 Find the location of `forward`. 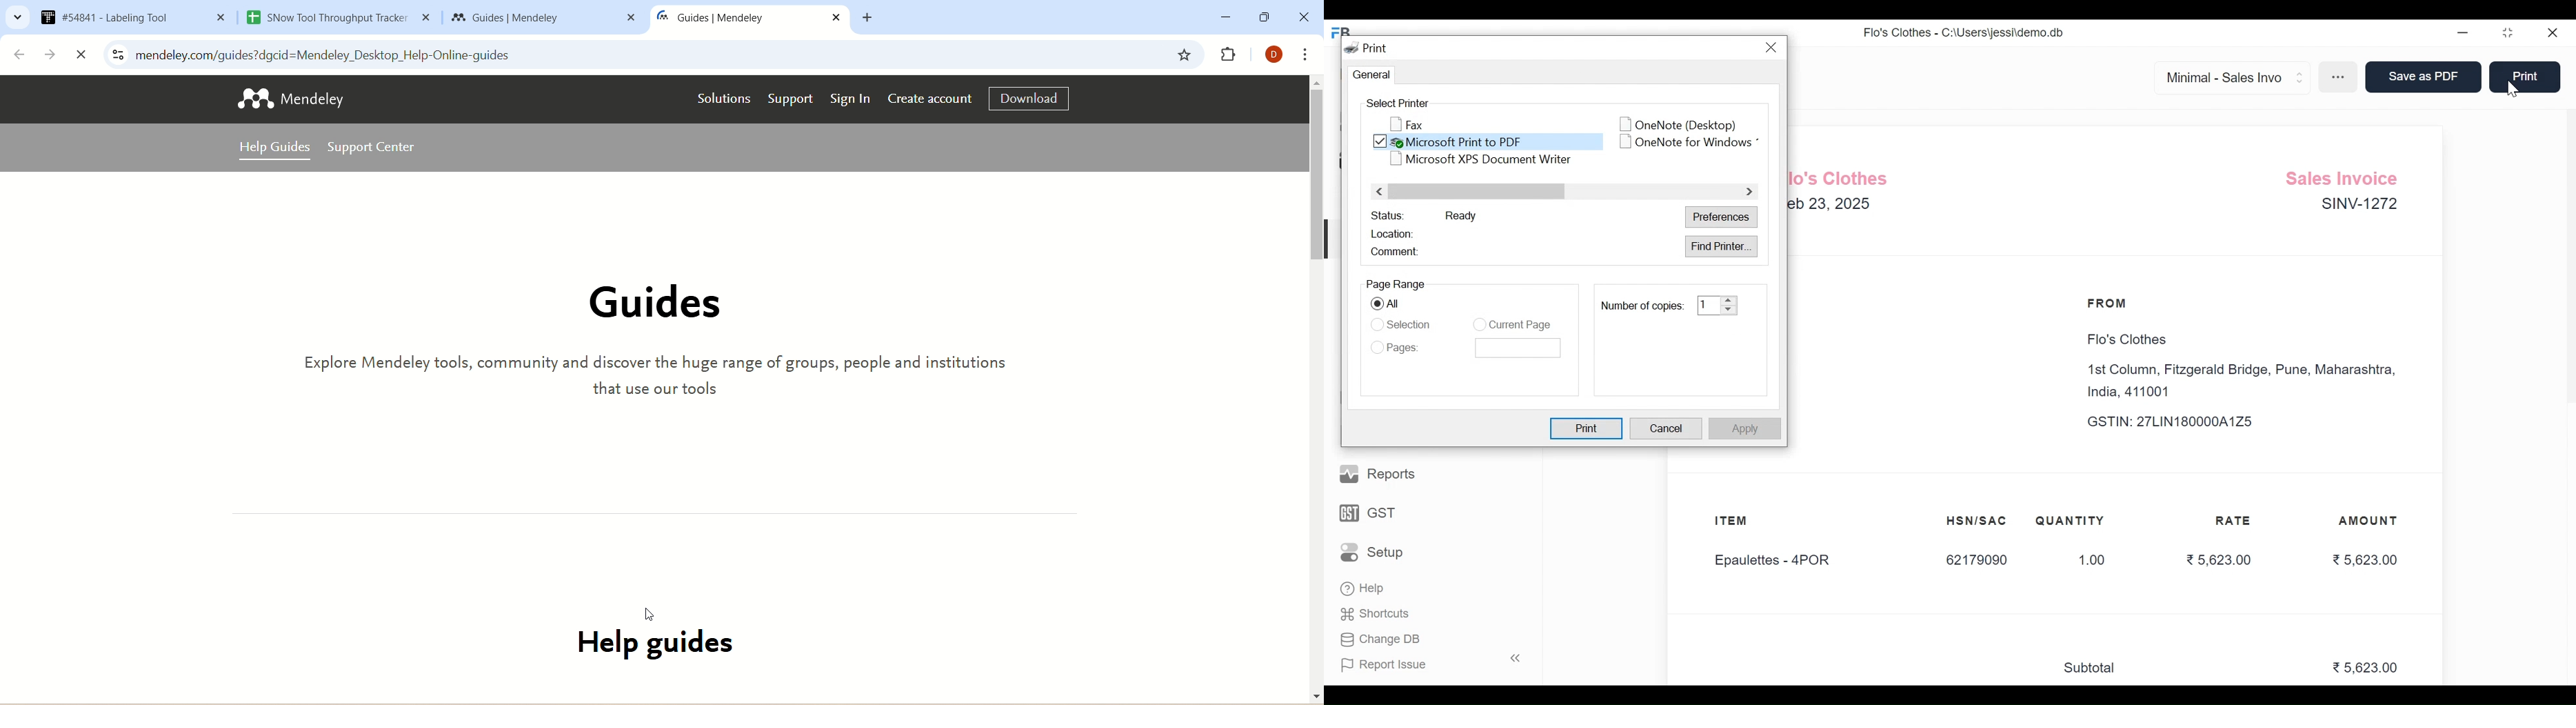

forward is located at coordinates (49, 54).